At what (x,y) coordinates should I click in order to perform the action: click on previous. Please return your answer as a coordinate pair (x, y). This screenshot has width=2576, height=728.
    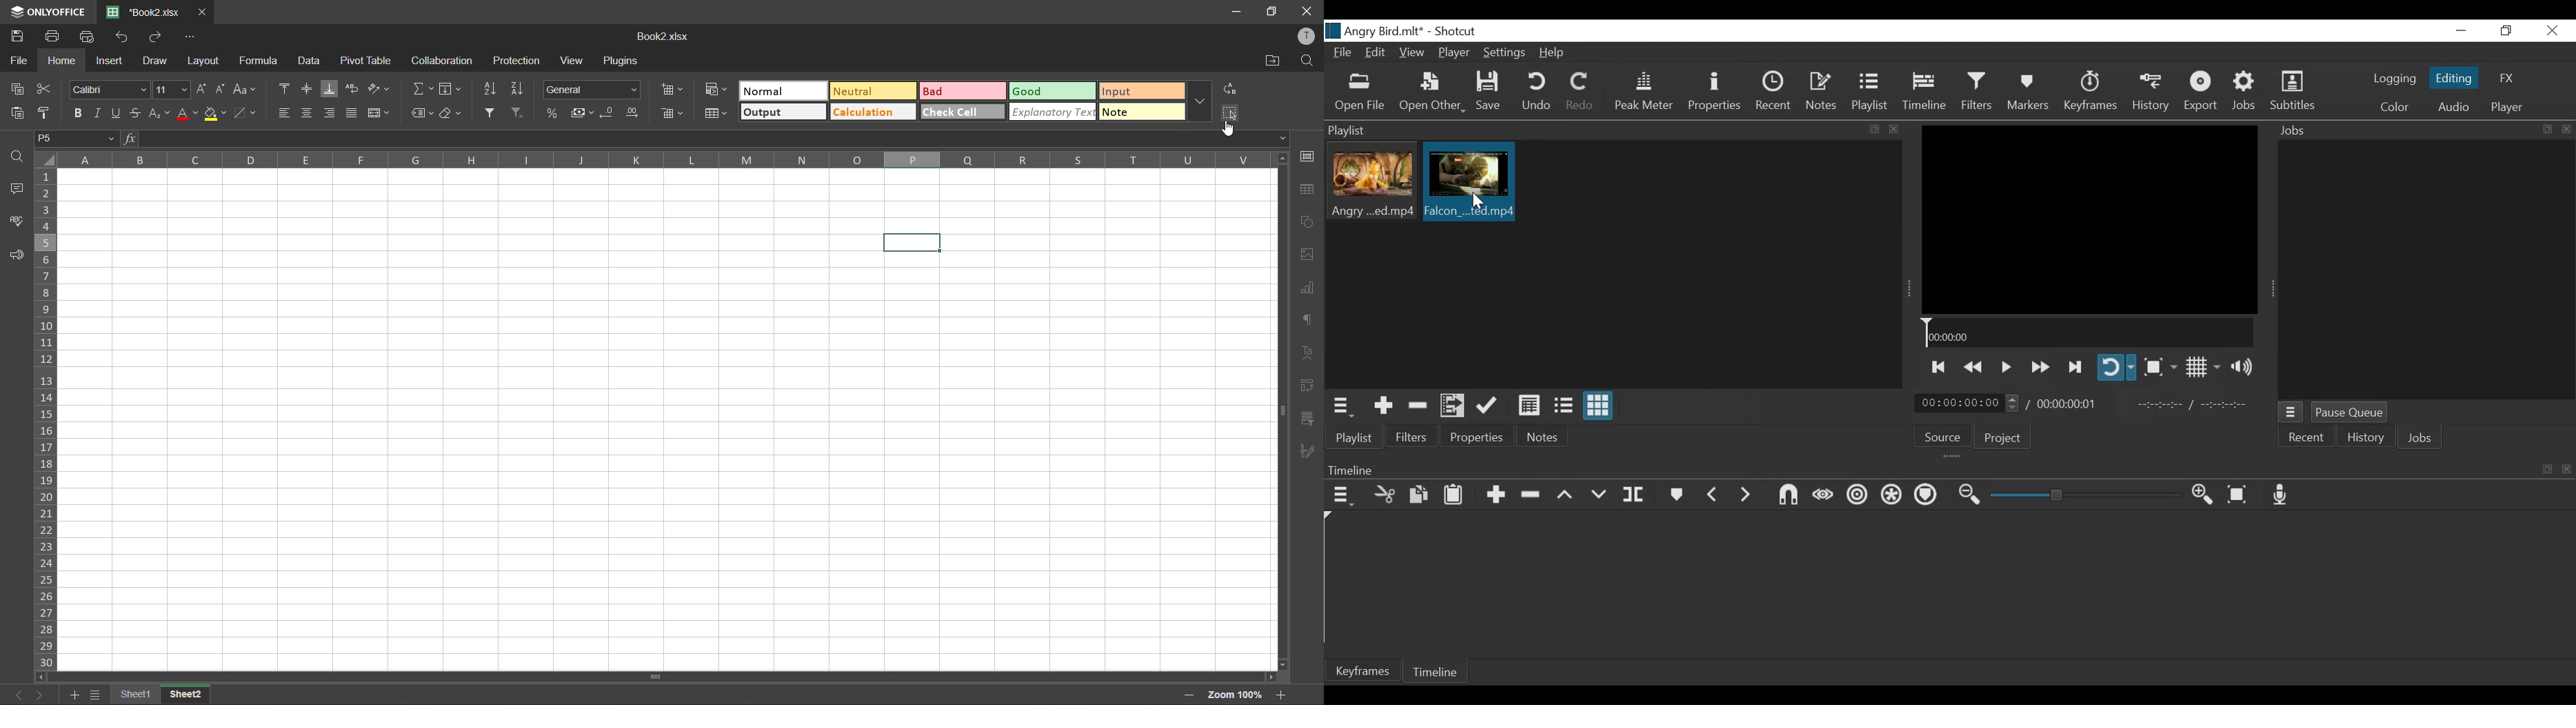
    Looking at the image, I should click on (14, 693).